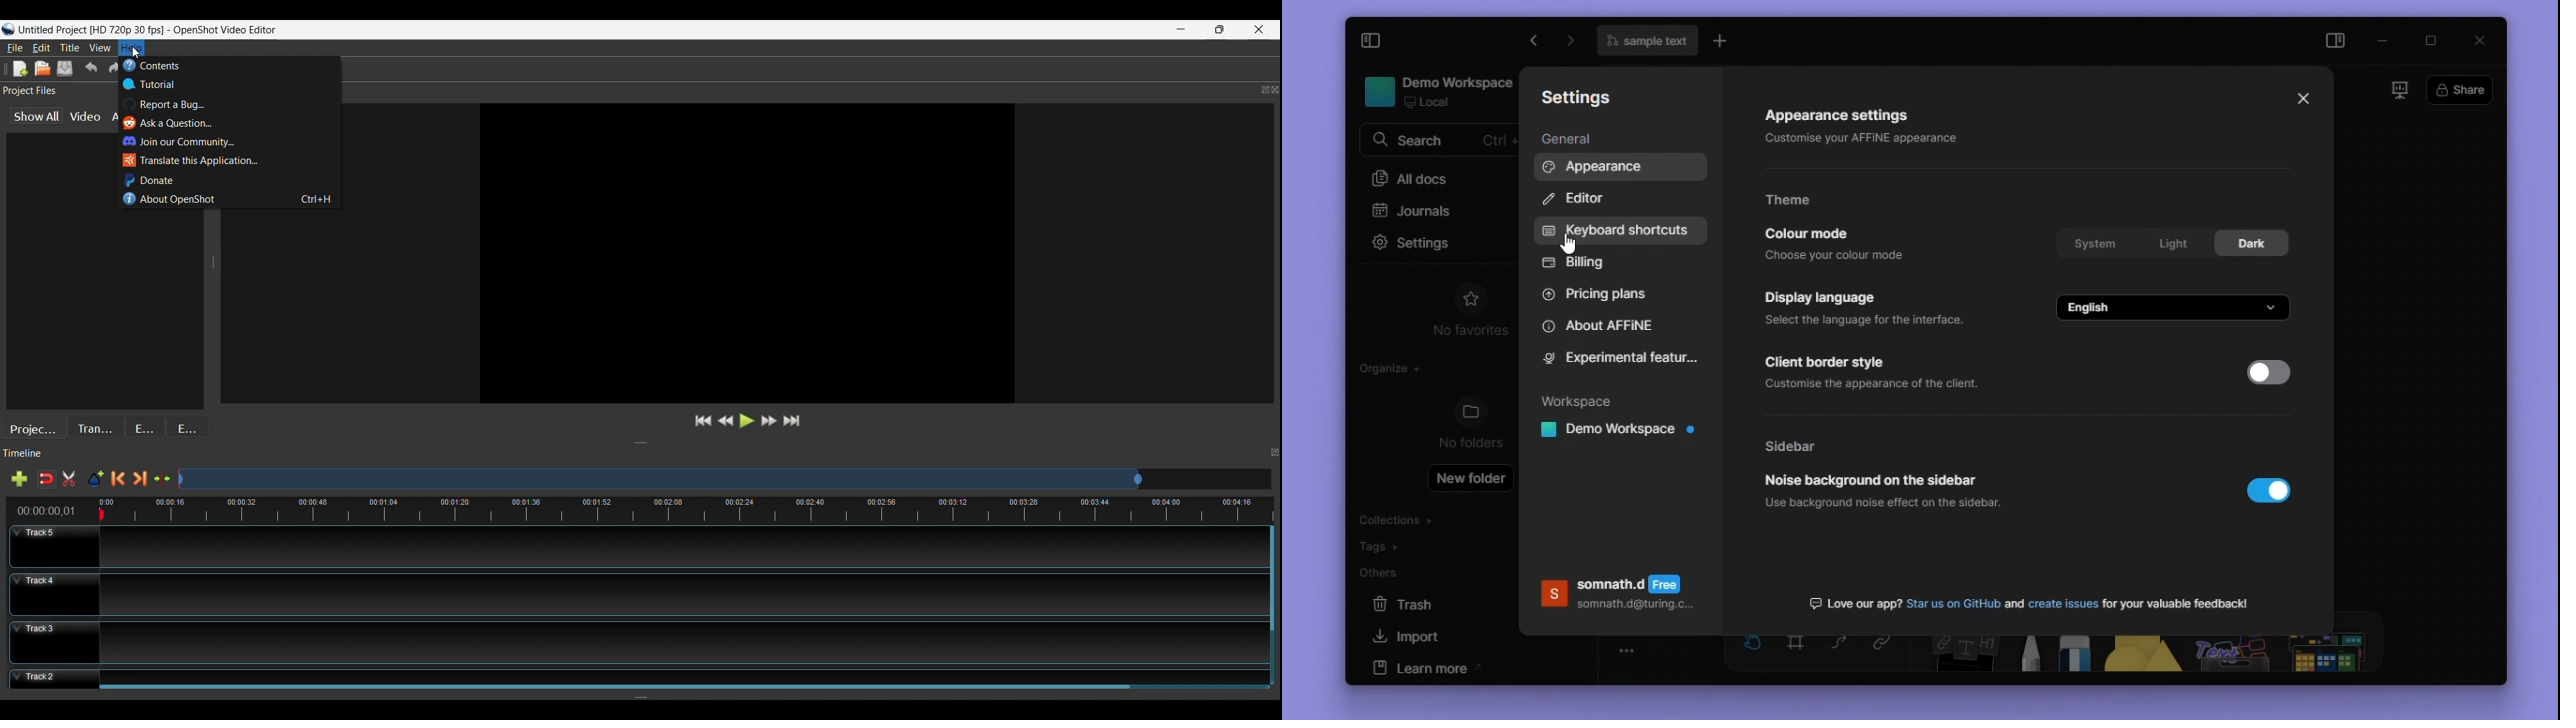 The width and height of the screenshot is (2576, 728). Describe the element at coordinates (1584, 263) in the screenshot. I see `Billing` at that location.